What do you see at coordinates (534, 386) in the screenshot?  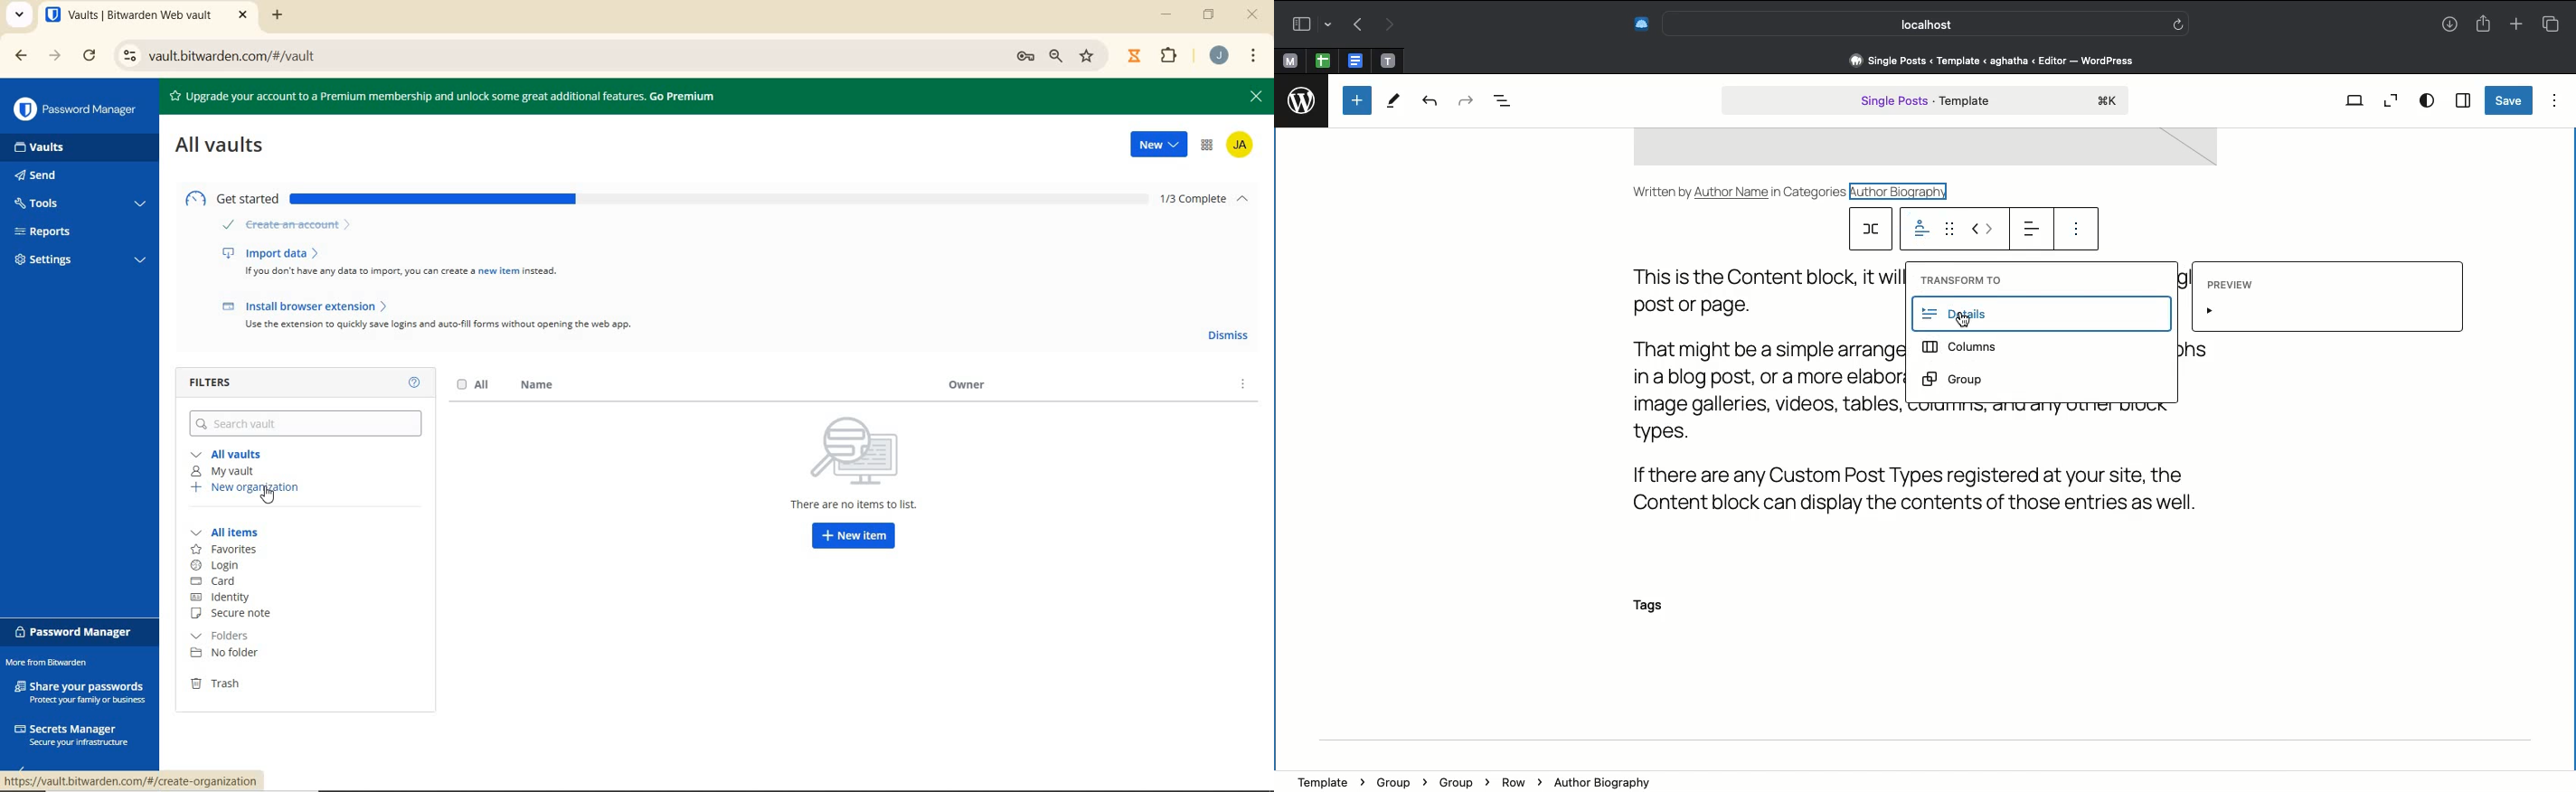 I see `name` at bounding box center [534, 386].